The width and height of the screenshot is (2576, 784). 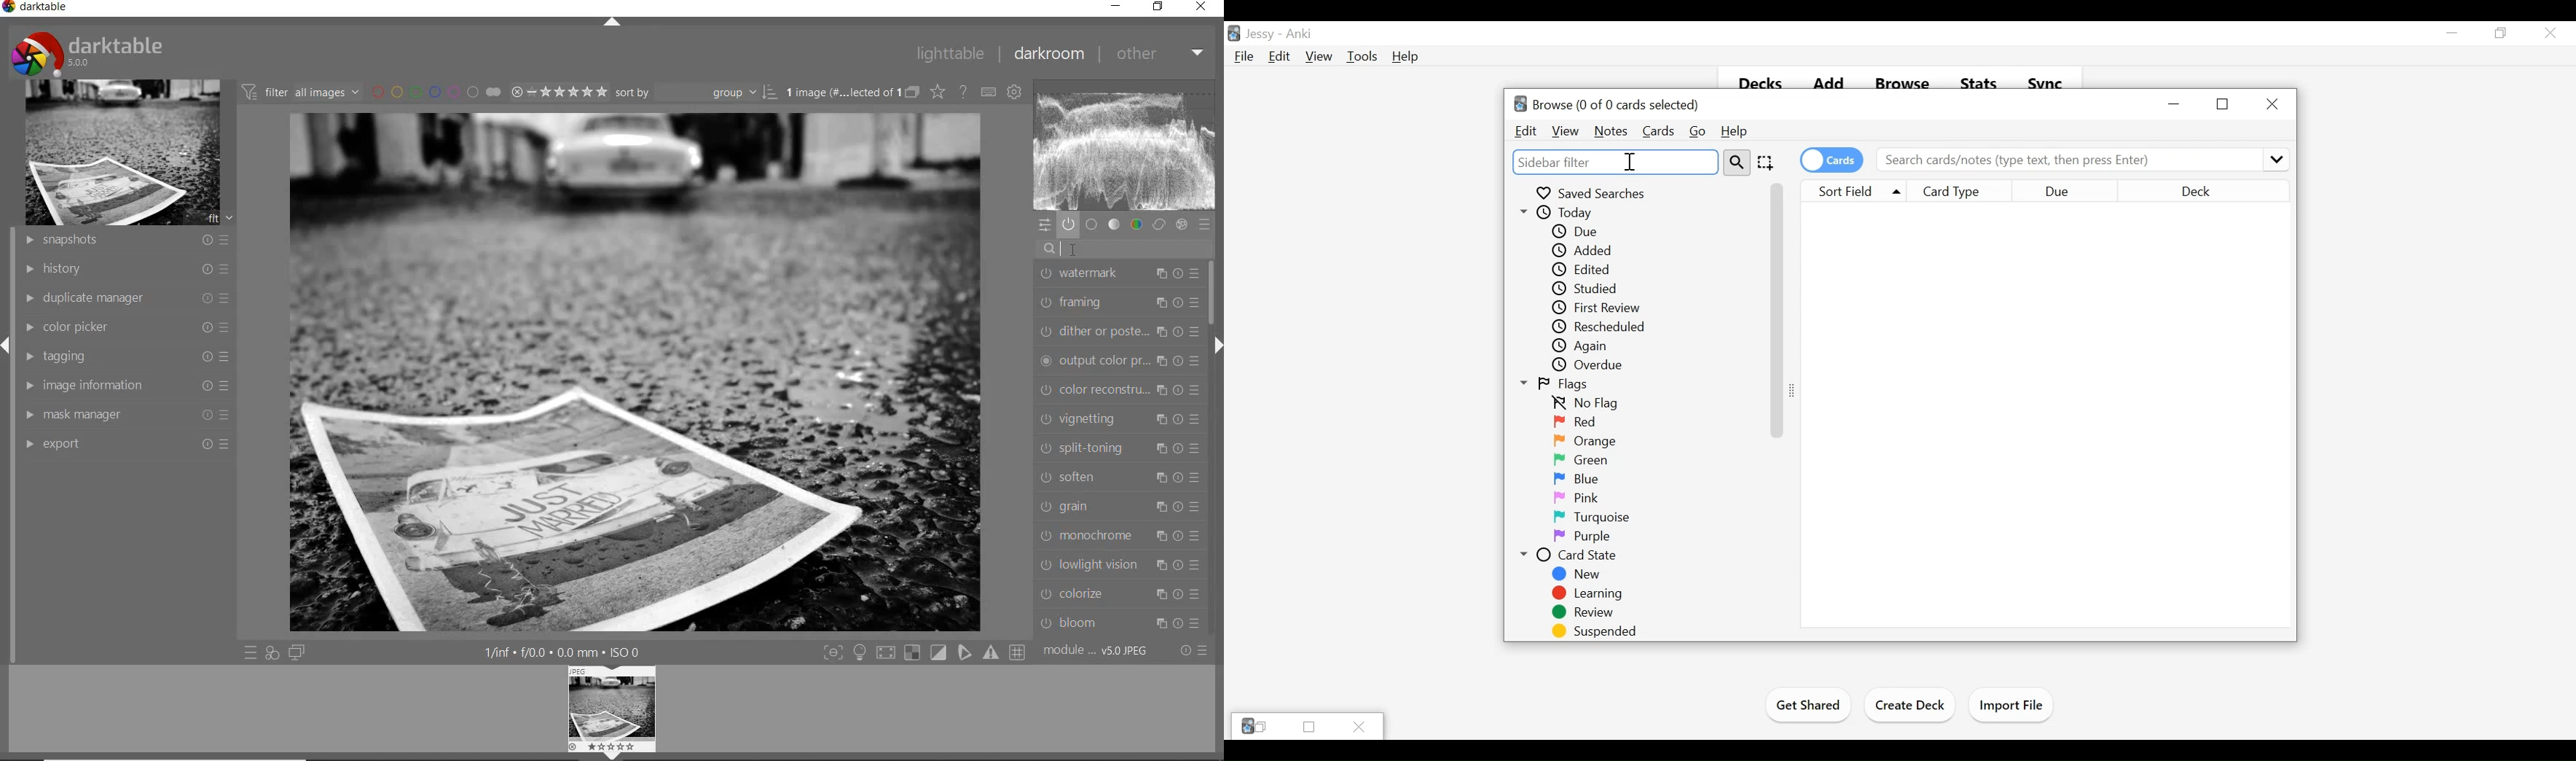 I want to click on filter images , so click(x=301, y=91).